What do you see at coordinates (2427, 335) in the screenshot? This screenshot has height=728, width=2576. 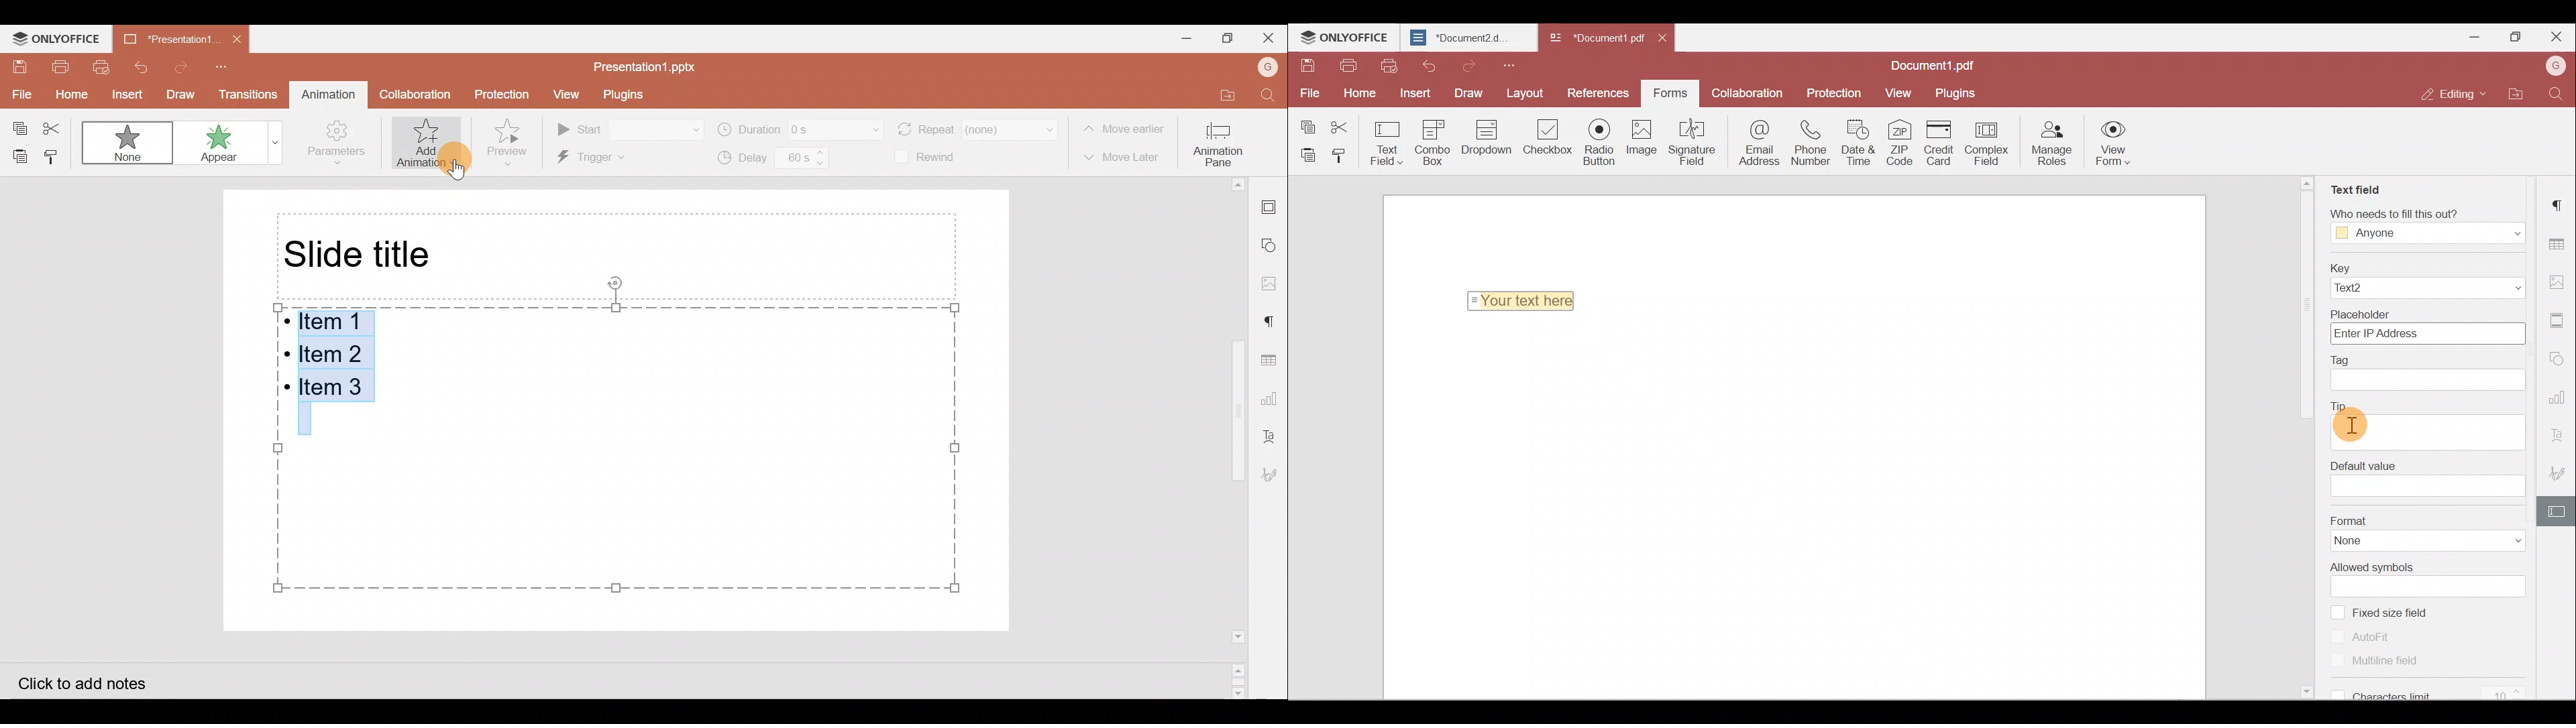 I see `Enter IP Address` at bounding box center [2427, 335].